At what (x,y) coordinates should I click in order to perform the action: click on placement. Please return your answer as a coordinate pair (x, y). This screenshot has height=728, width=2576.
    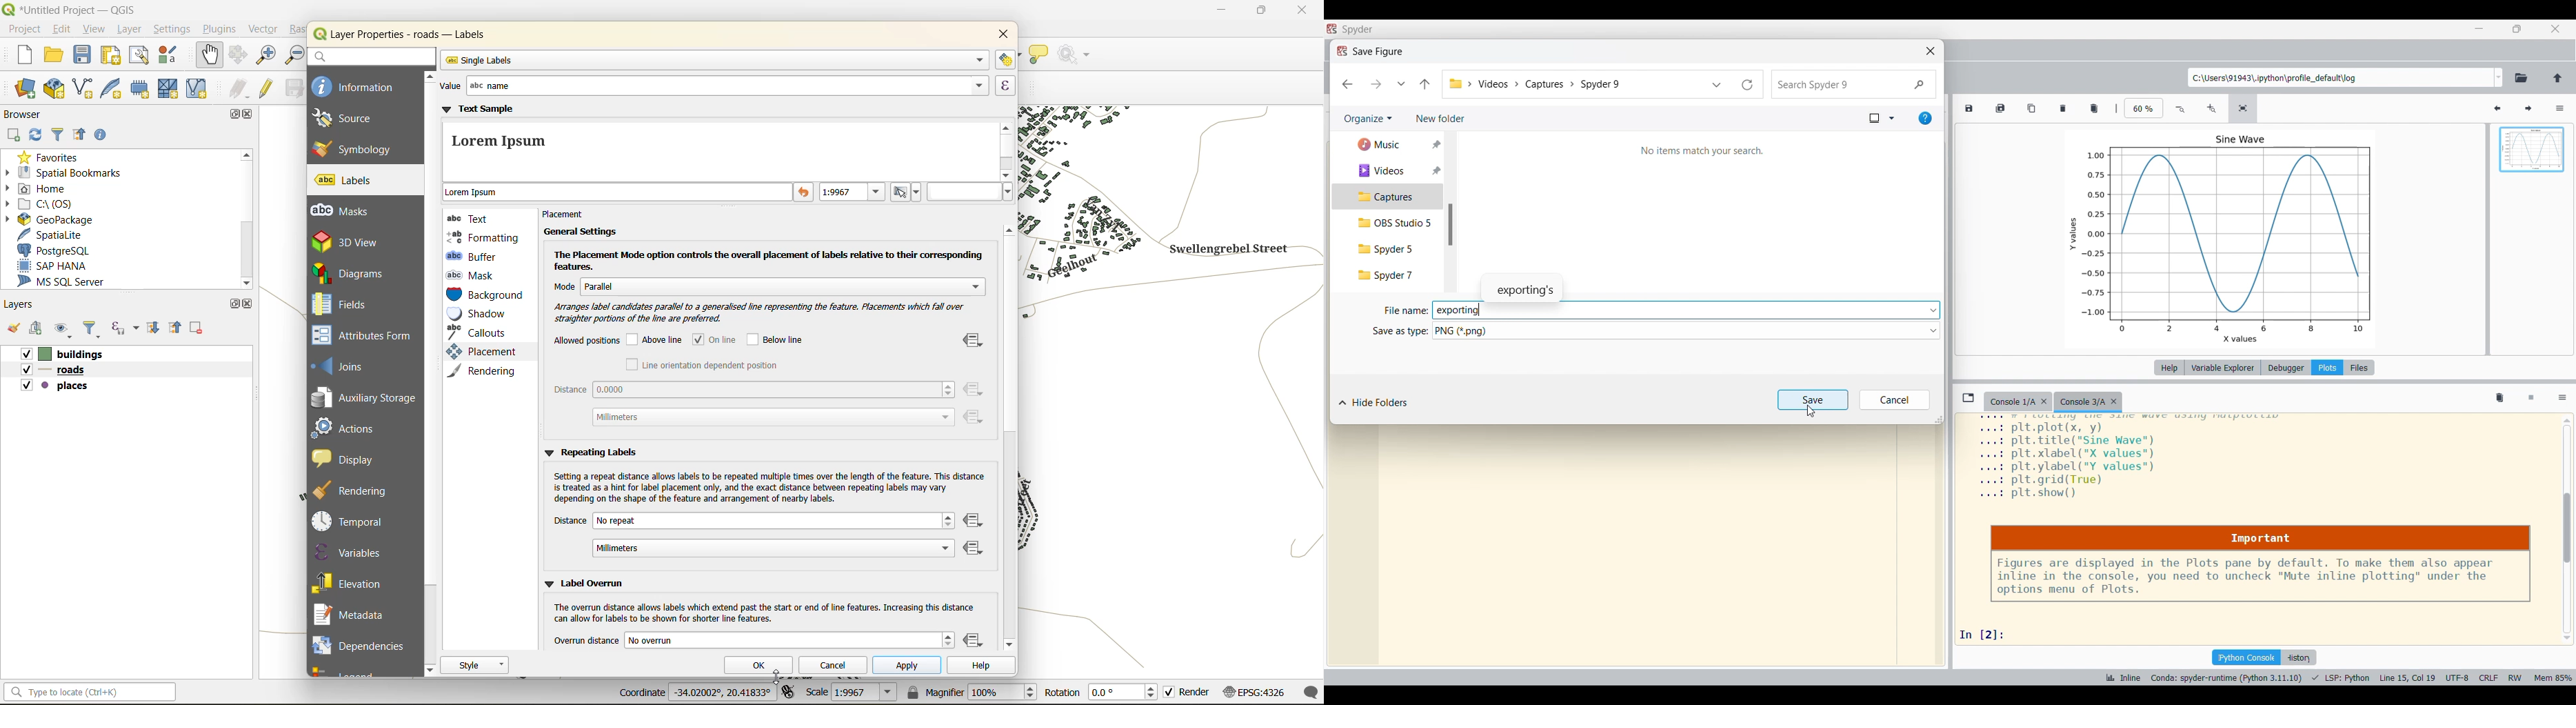
    Looking at the image, I should click on (479, 352).